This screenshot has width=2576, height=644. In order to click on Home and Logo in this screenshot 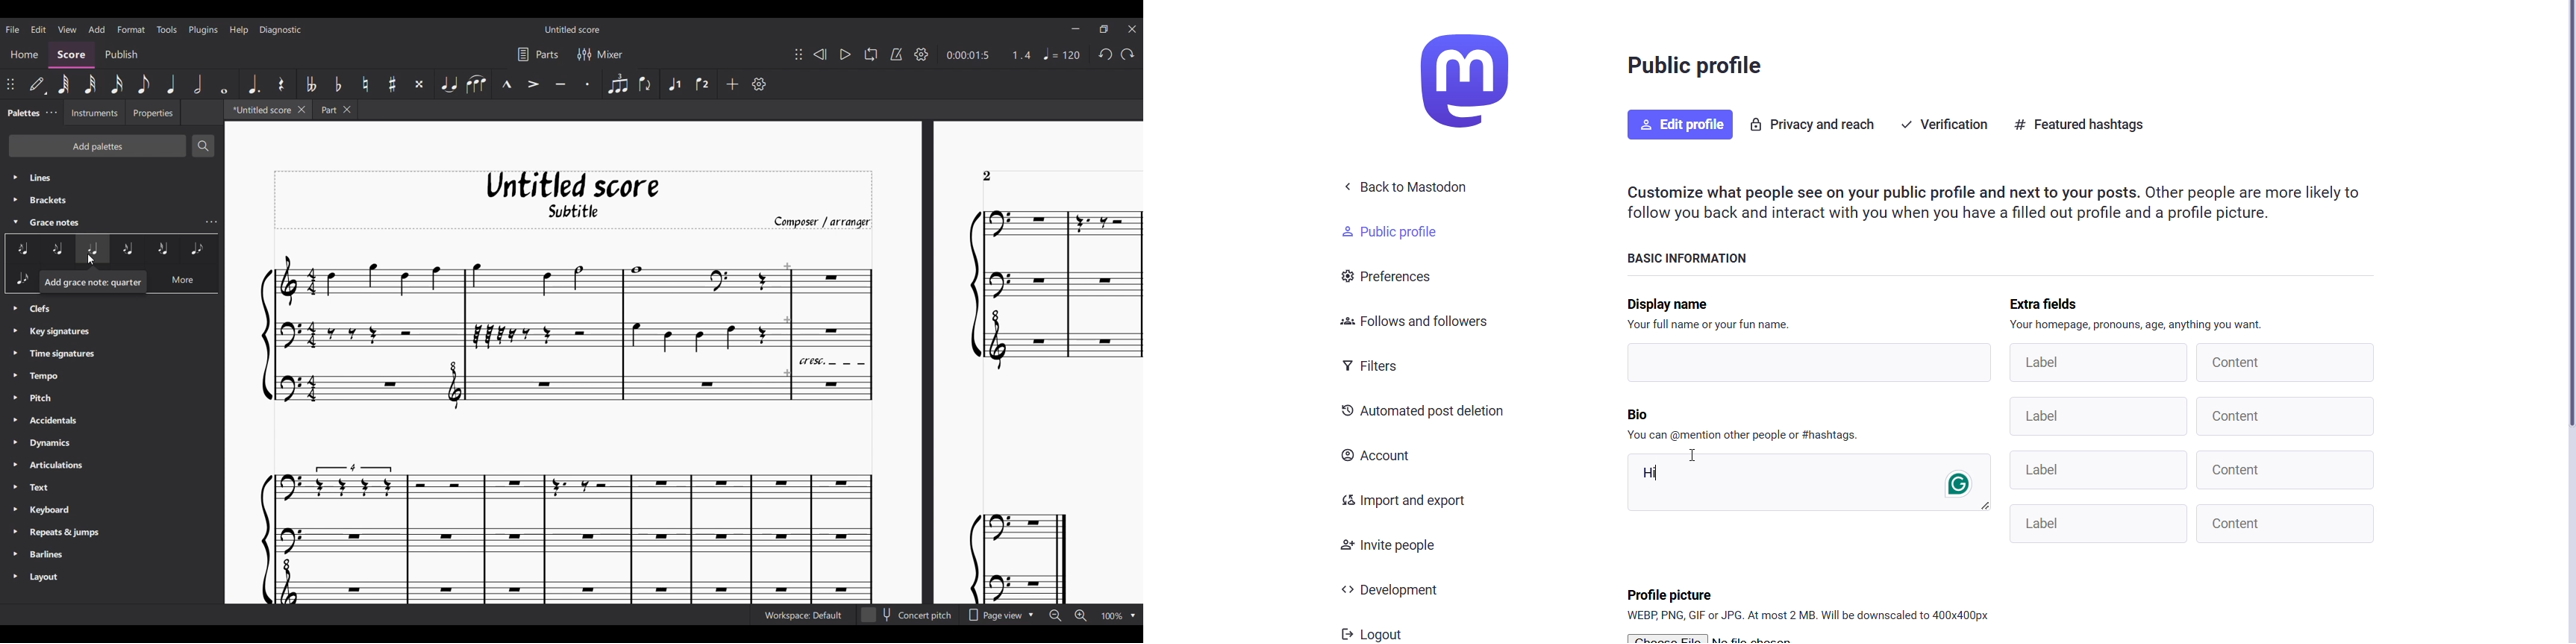, I will do `click(1478, 81)`.